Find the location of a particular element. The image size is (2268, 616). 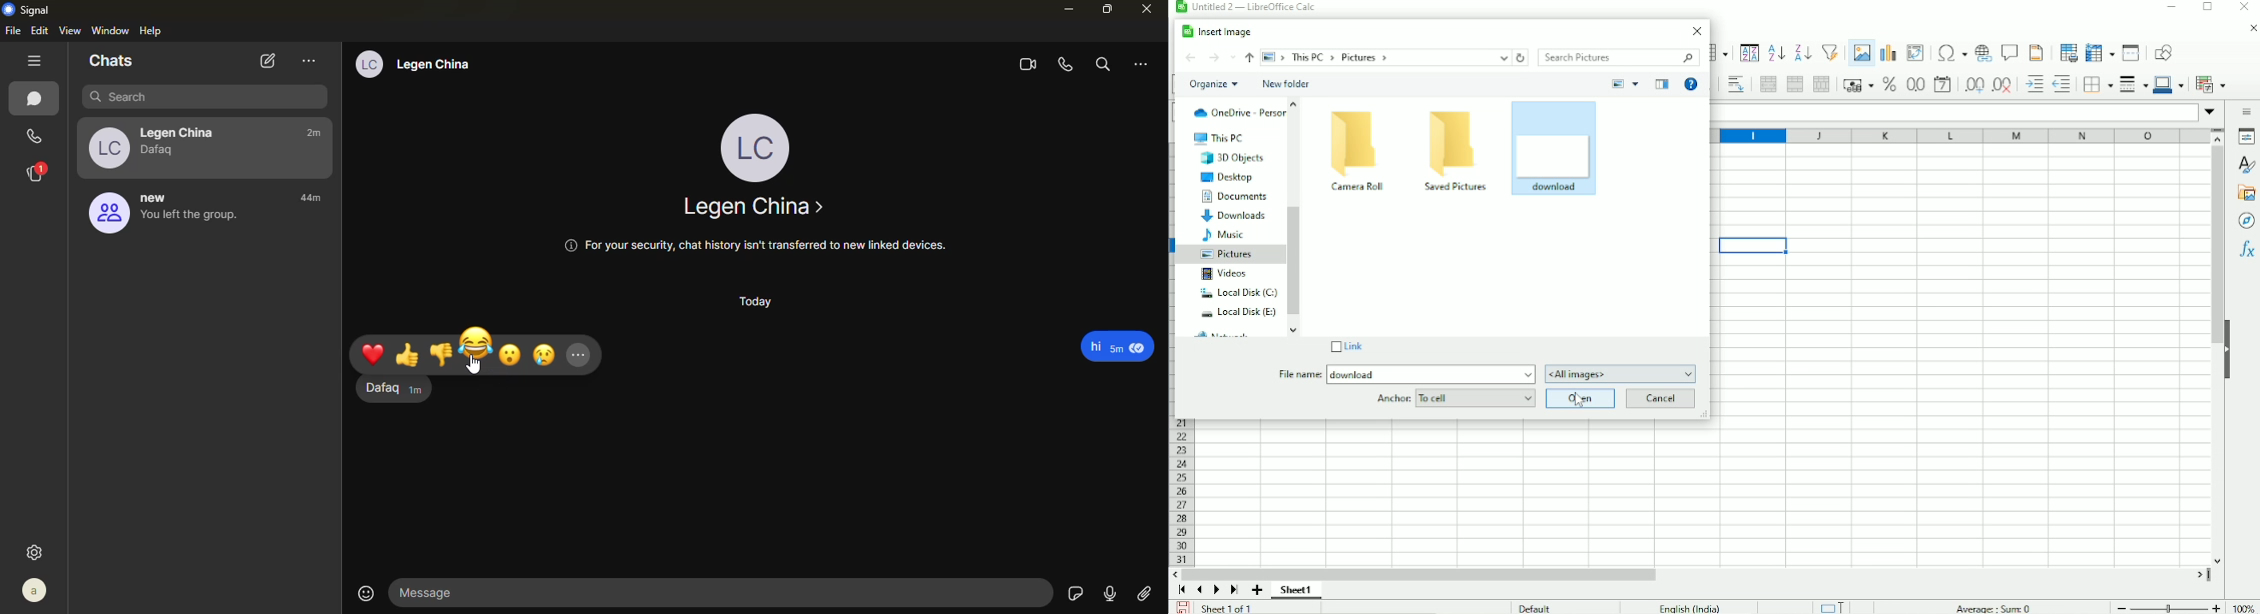

Forward is located at coordinates (1214, 58).